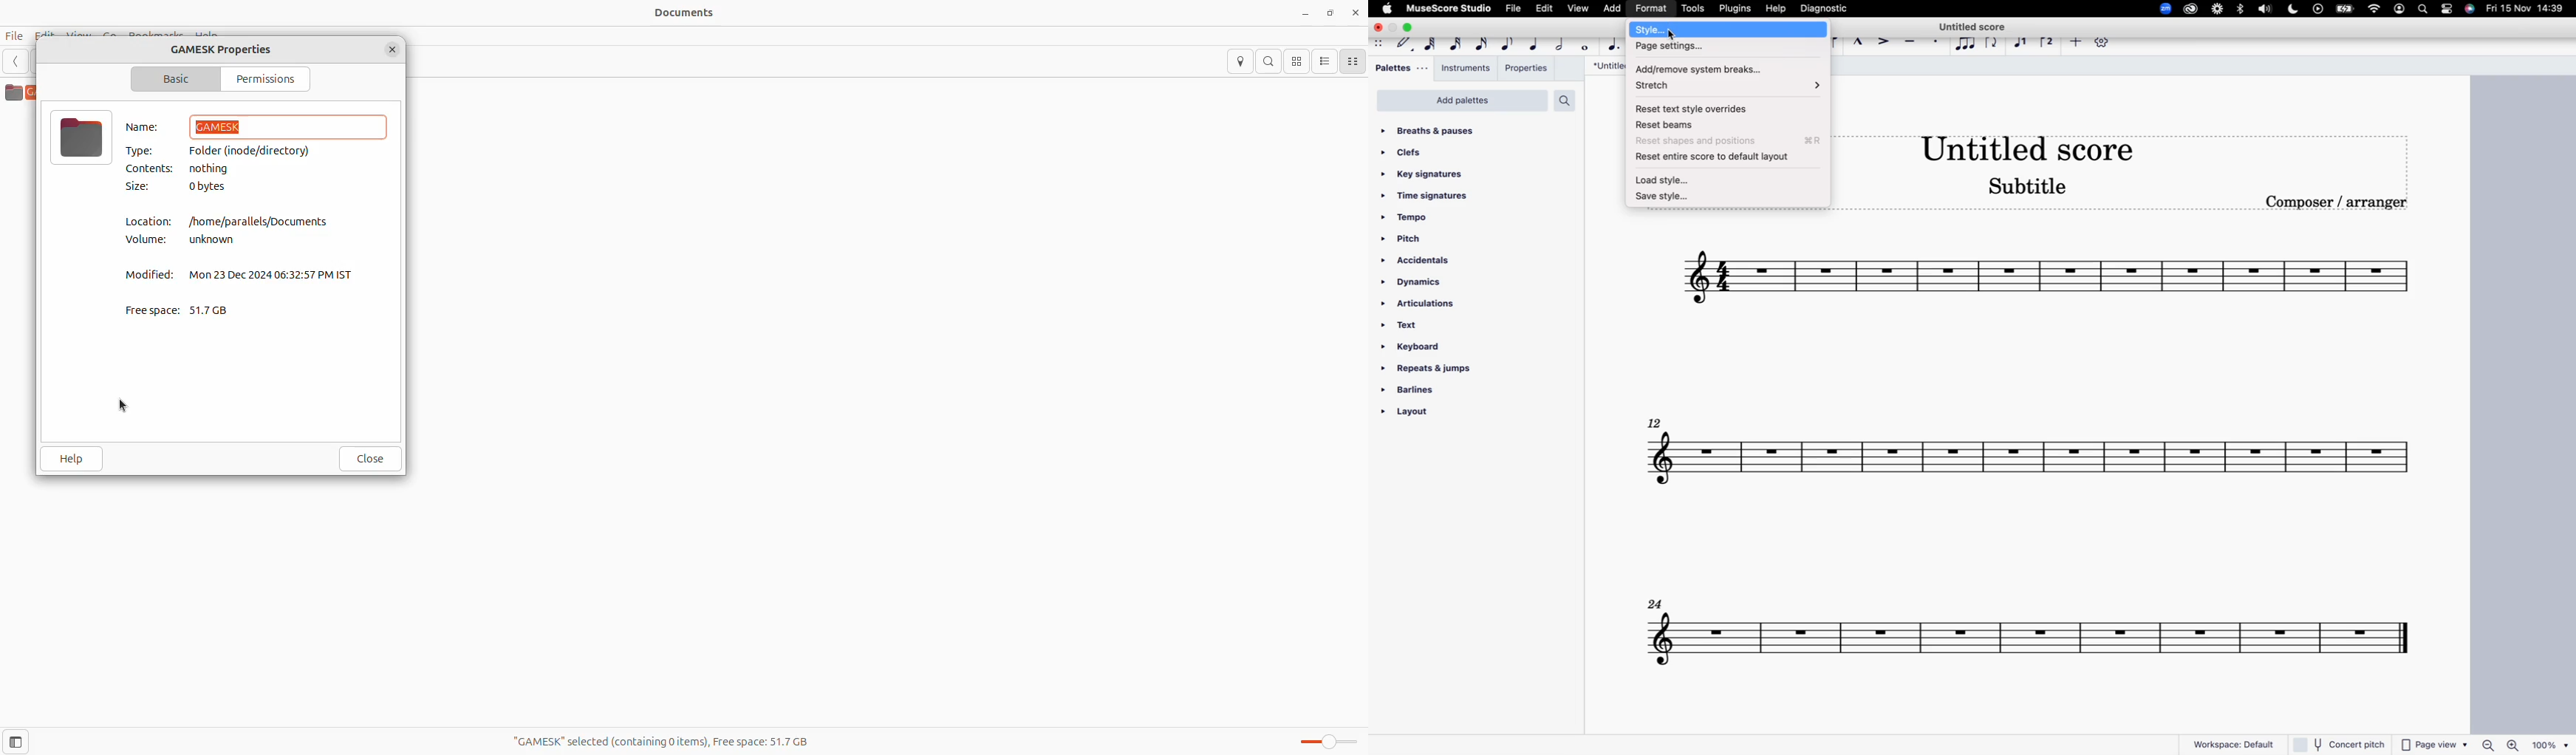 This screenshot has height=756, width=2576. Describe the element at coordinates (1435, 129) in the screenshot. I see `breaths & pauses` at that location.